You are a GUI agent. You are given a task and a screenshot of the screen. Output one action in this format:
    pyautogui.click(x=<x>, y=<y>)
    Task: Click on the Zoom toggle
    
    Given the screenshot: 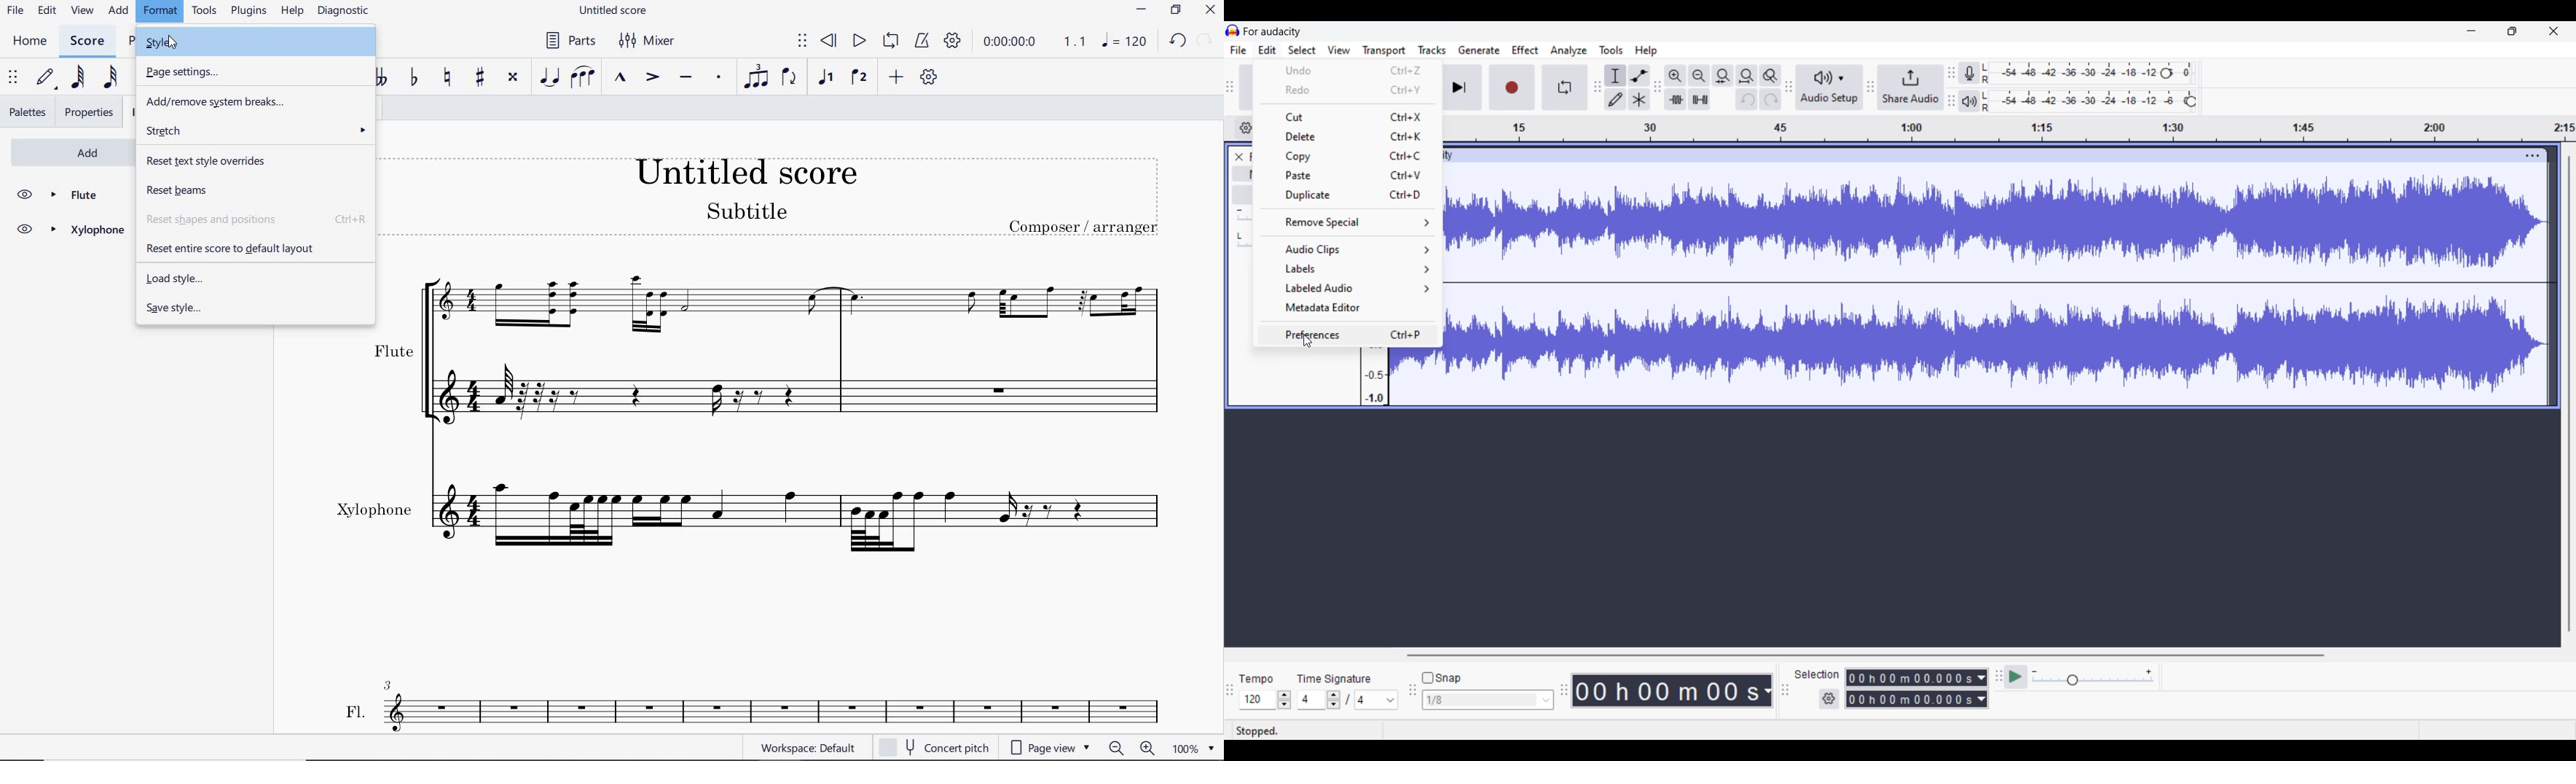 What is the action you would take?
    pyautogui.click(x=1770, y=76)
    